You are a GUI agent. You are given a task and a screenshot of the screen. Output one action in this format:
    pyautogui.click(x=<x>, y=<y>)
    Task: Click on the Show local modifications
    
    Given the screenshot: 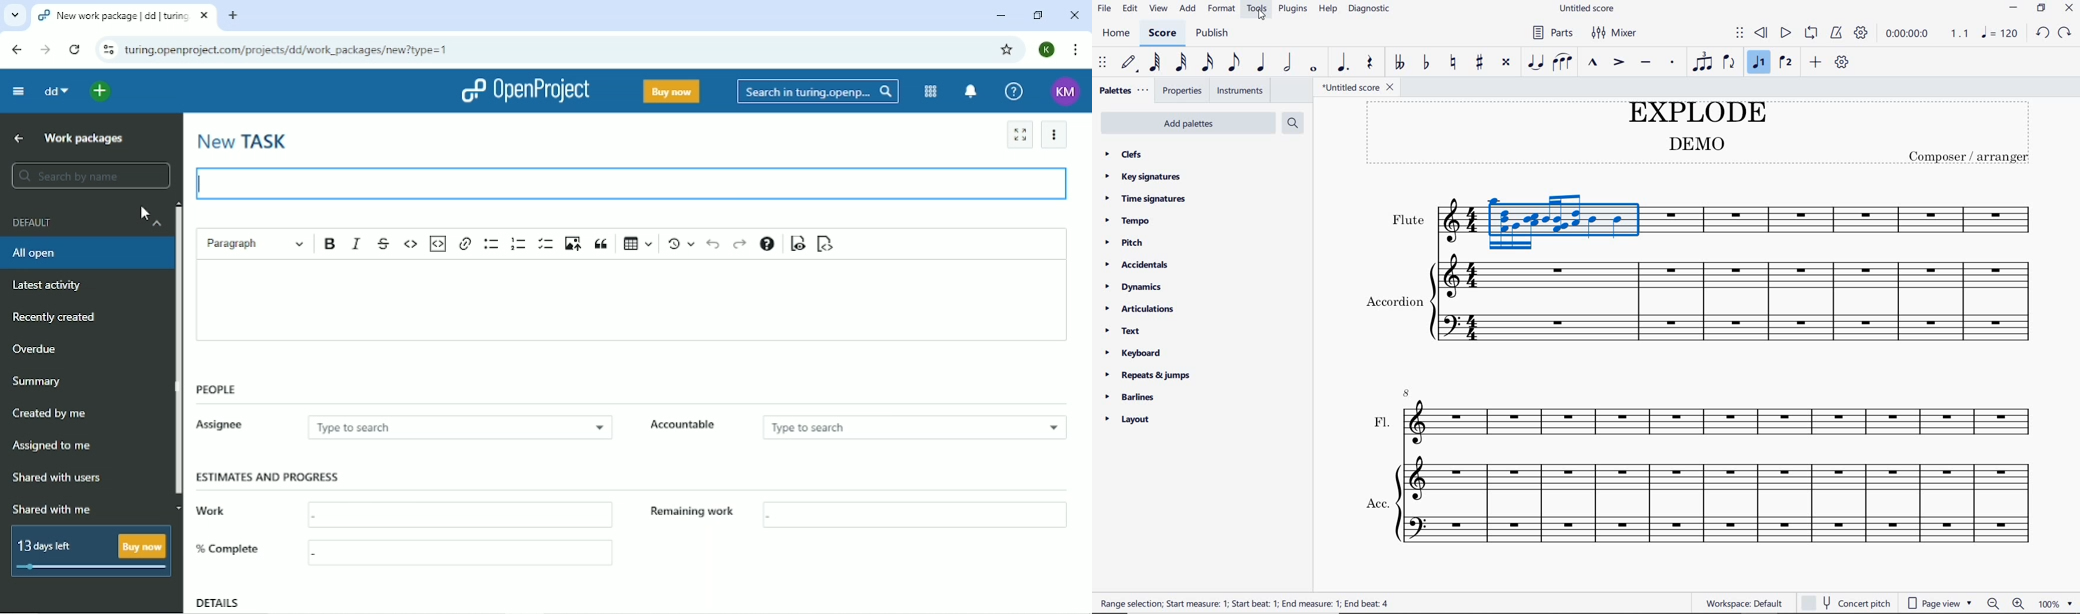 What is the action you would take?
    pyautogui.click(x=678, y=244)
    